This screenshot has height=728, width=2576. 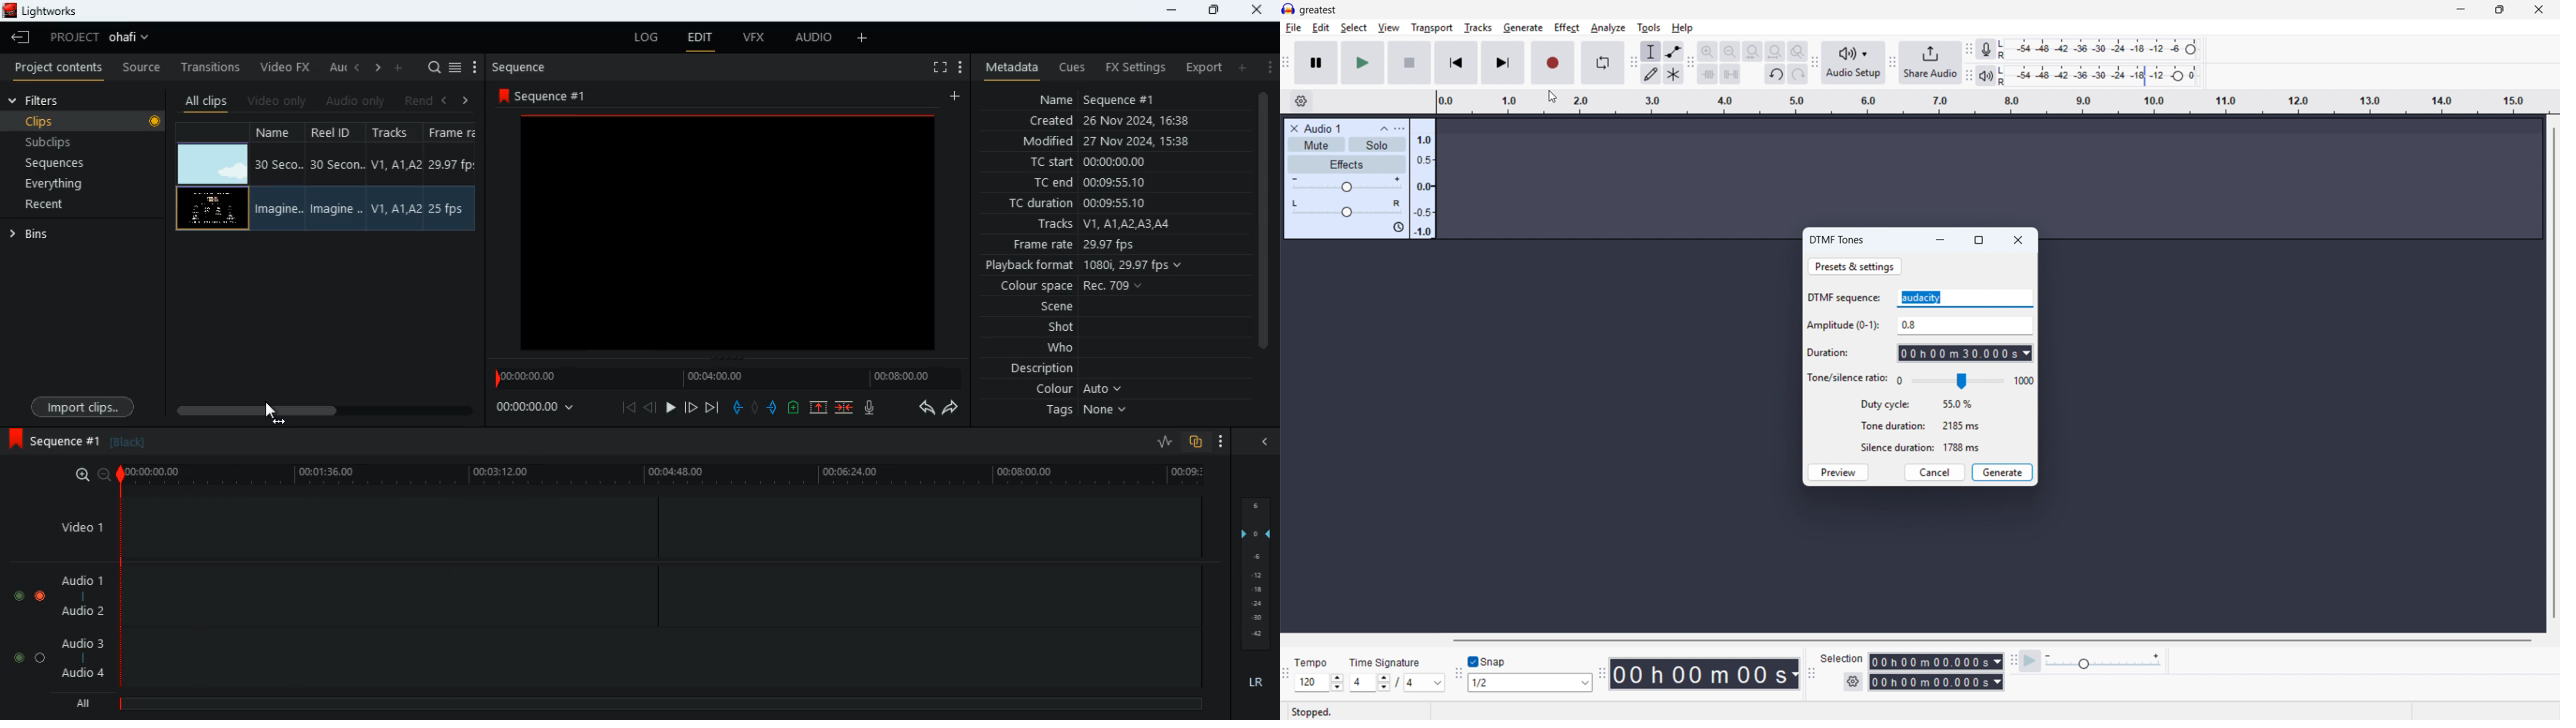 I want to click on amplitude (0-1), so click(x=1844, y=326).